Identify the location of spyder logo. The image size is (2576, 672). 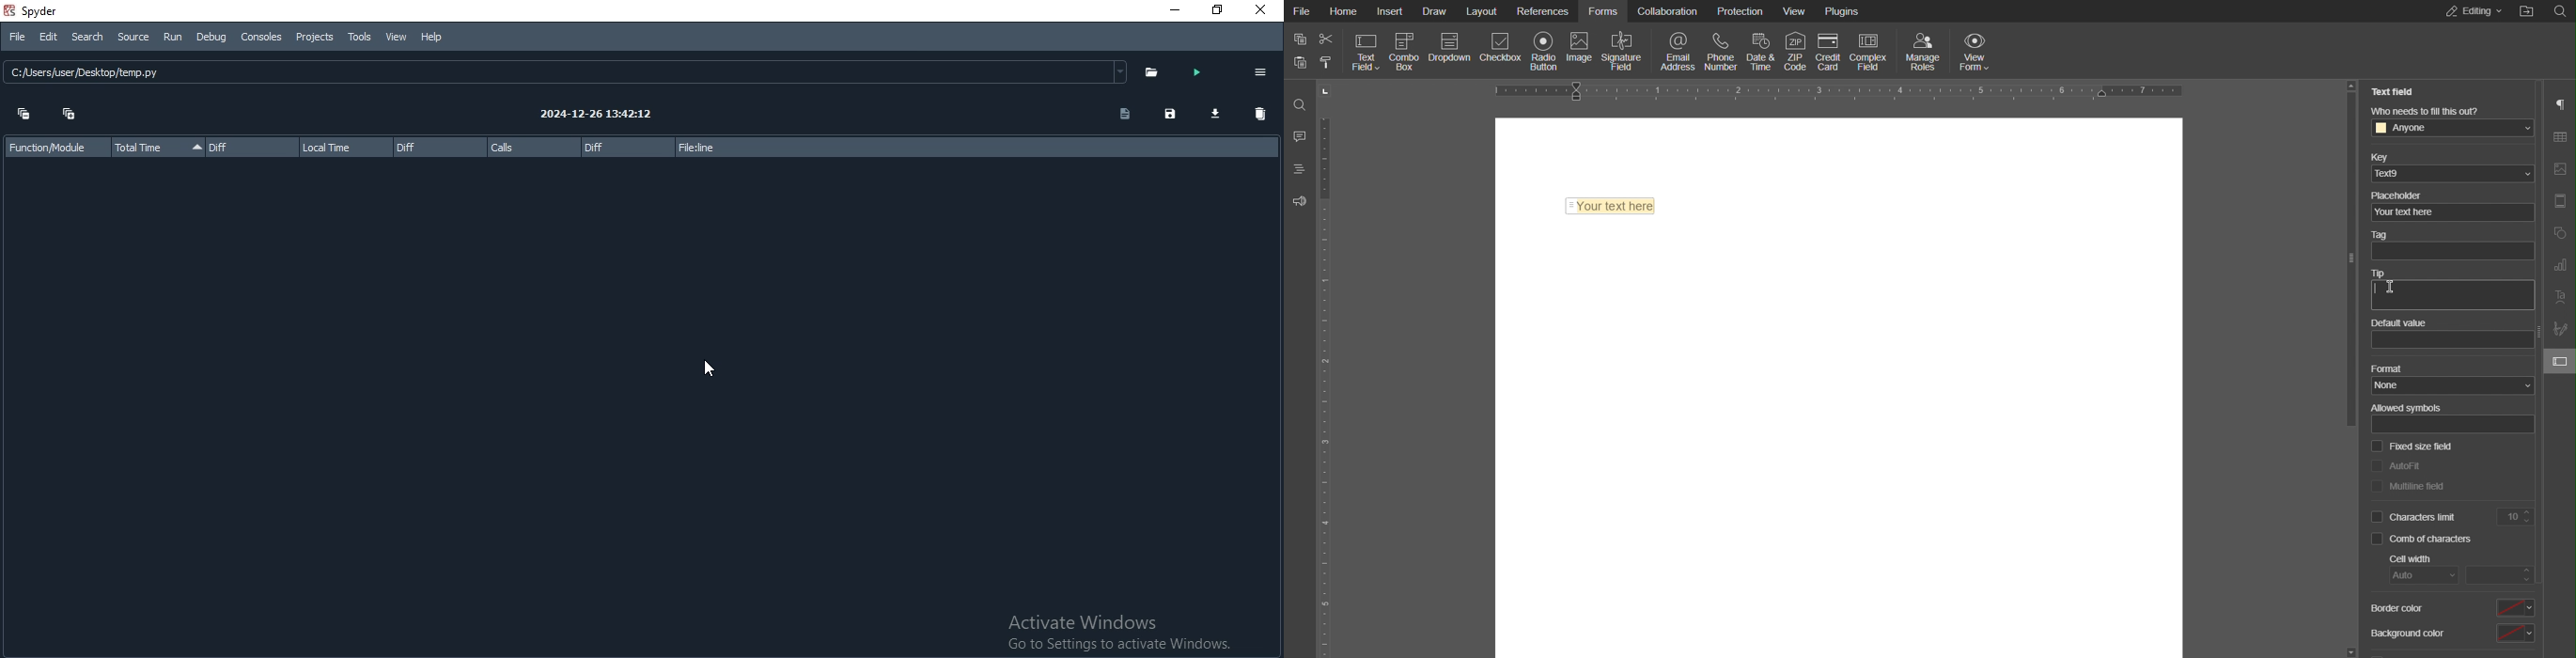
(8, 11).